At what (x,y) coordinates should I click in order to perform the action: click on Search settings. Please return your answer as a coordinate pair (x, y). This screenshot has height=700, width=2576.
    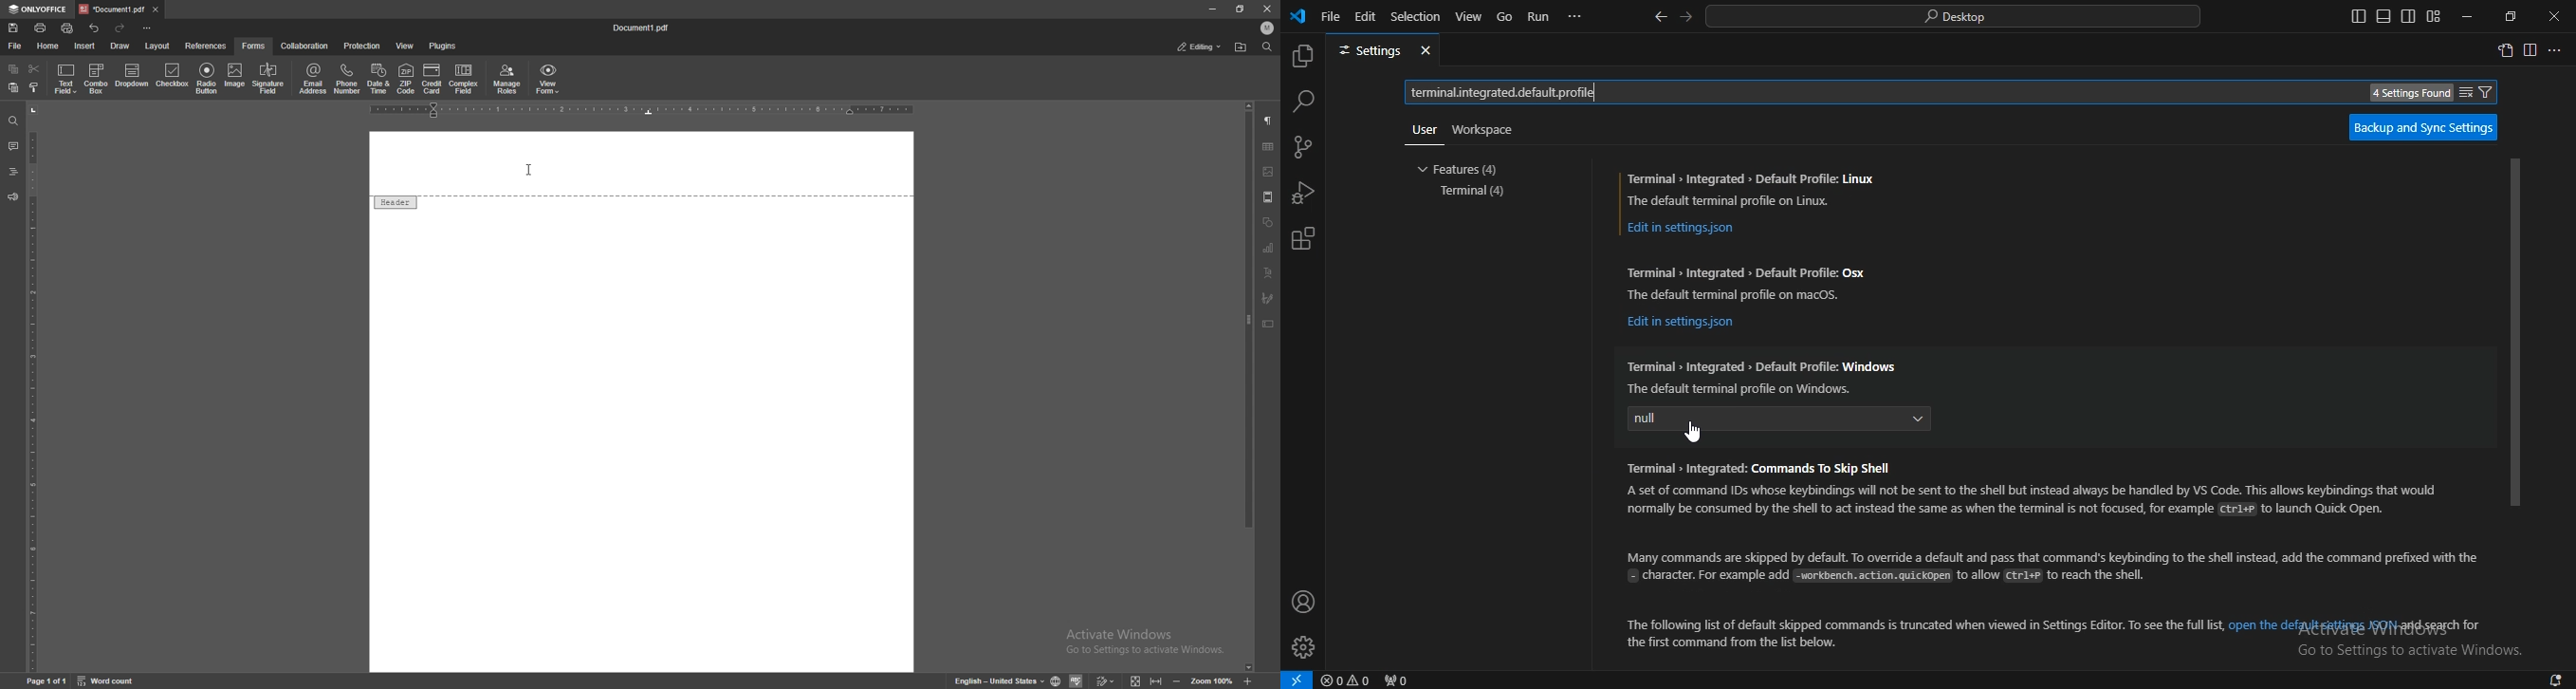
    Looking at the image, I should click on (1967, 91).